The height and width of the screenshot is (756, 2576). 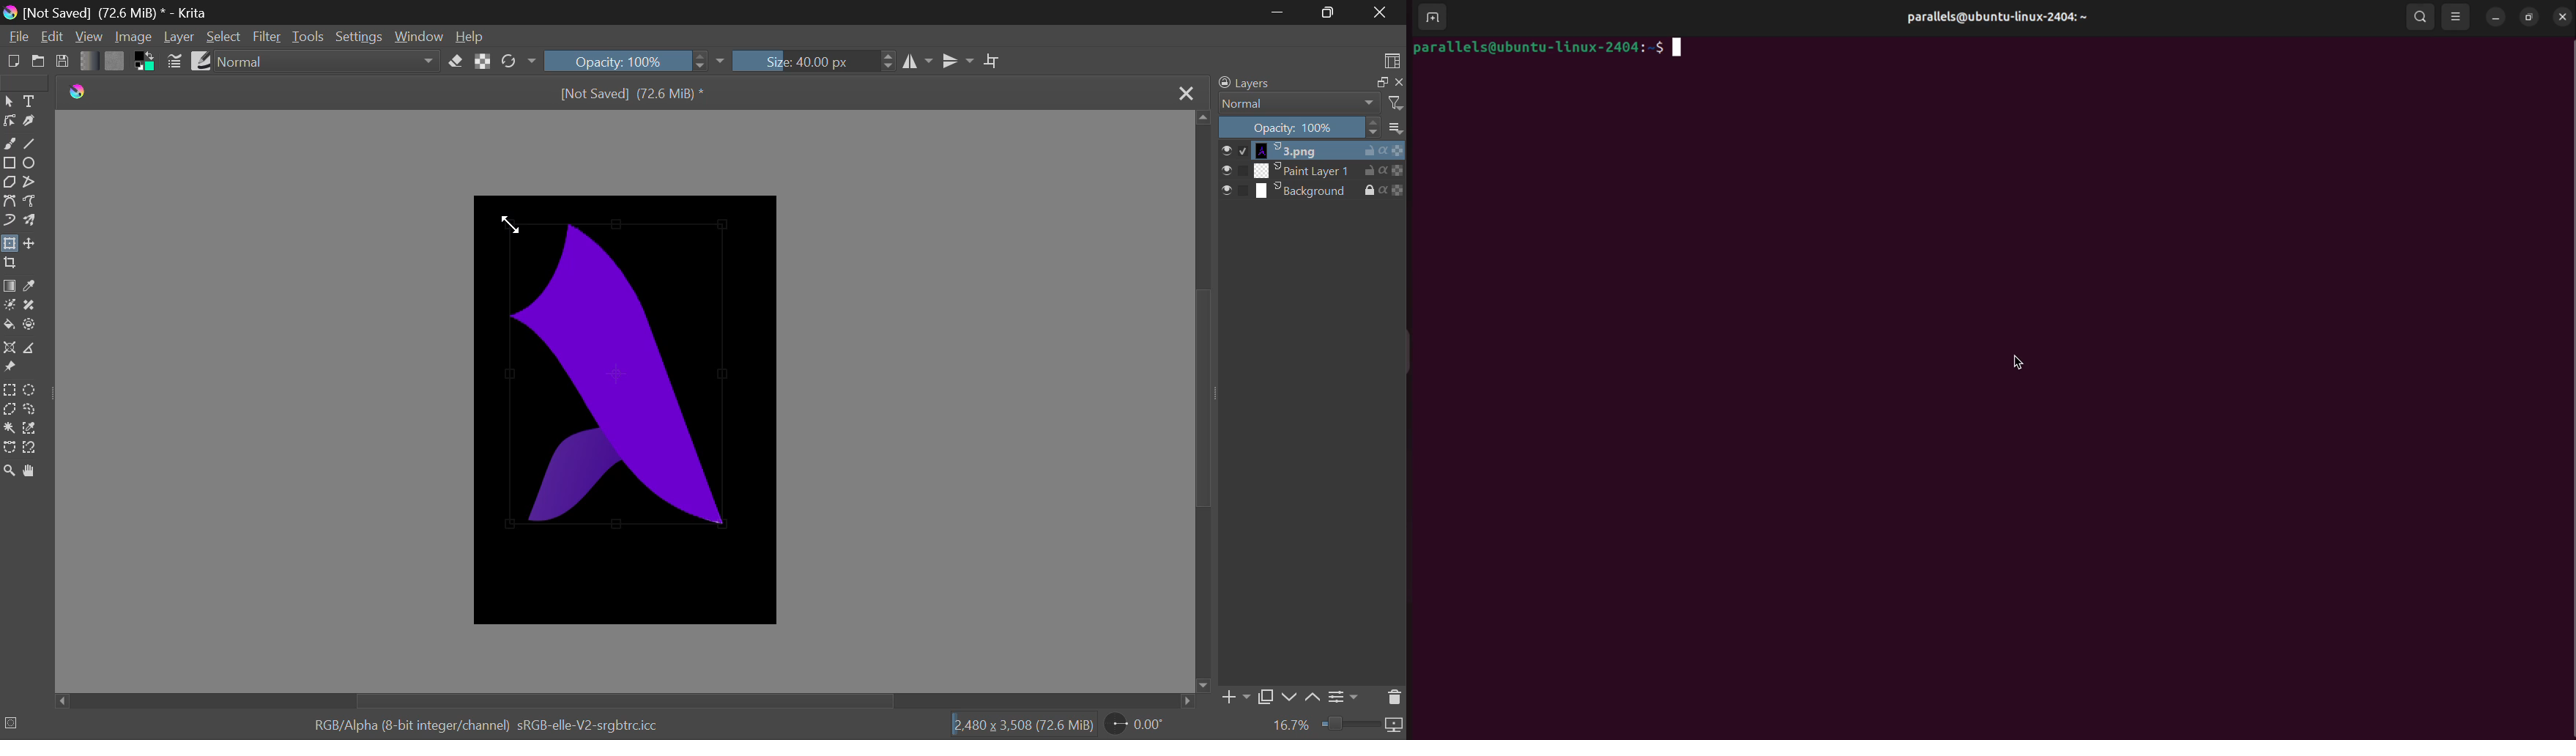 What do you see at coordinates (201, 61) in the screenshot?
I see `Brush Presets` at bounding box center [201, 61].